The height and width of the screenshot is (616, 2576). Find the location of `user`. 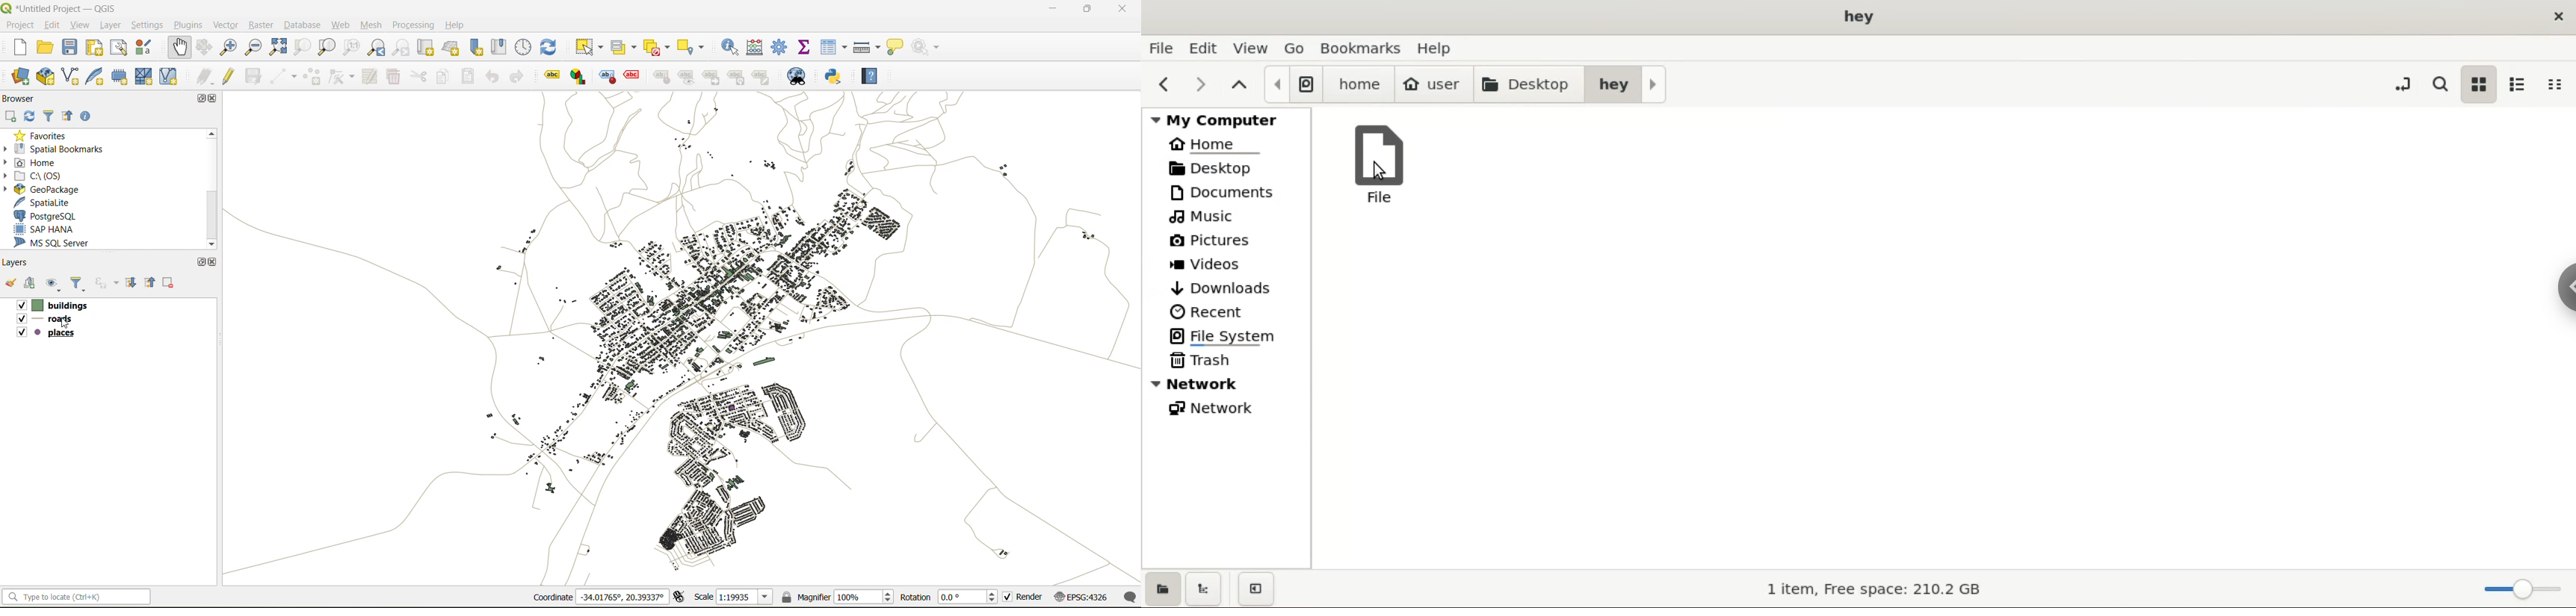

user is located at coordinates (1436, 84).